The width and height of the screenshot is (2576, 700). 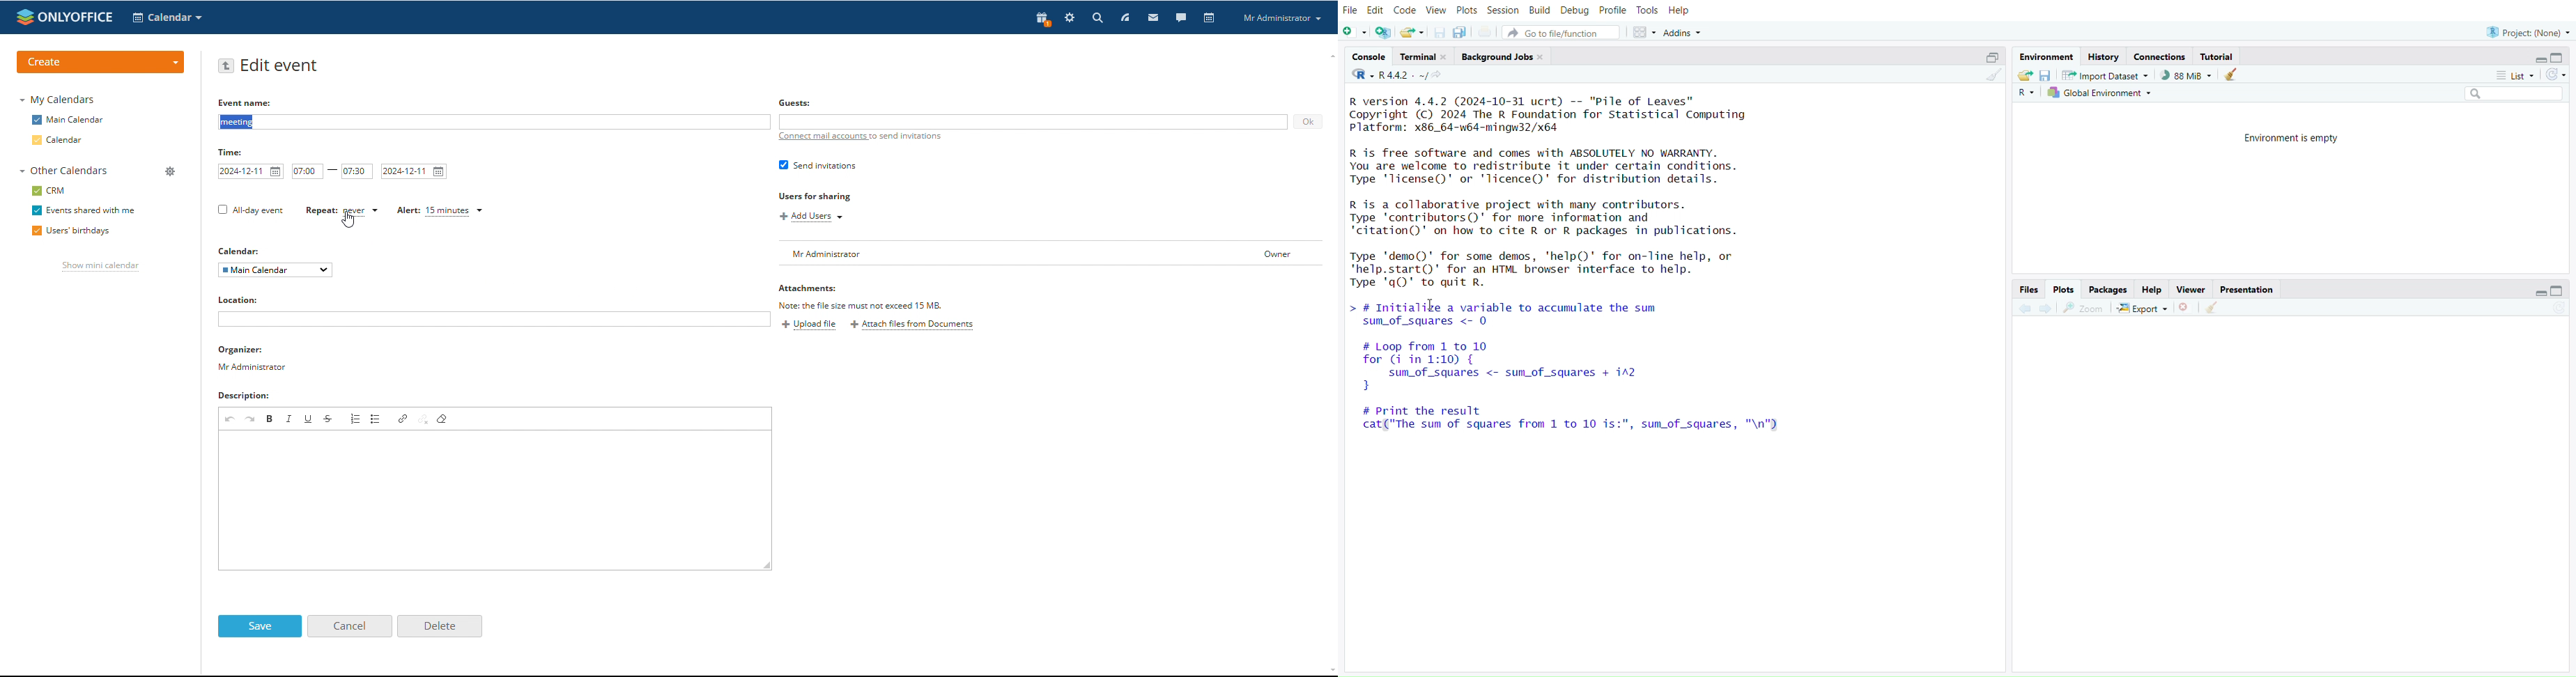 I want to click on connections, so click(x=2160, y=56).